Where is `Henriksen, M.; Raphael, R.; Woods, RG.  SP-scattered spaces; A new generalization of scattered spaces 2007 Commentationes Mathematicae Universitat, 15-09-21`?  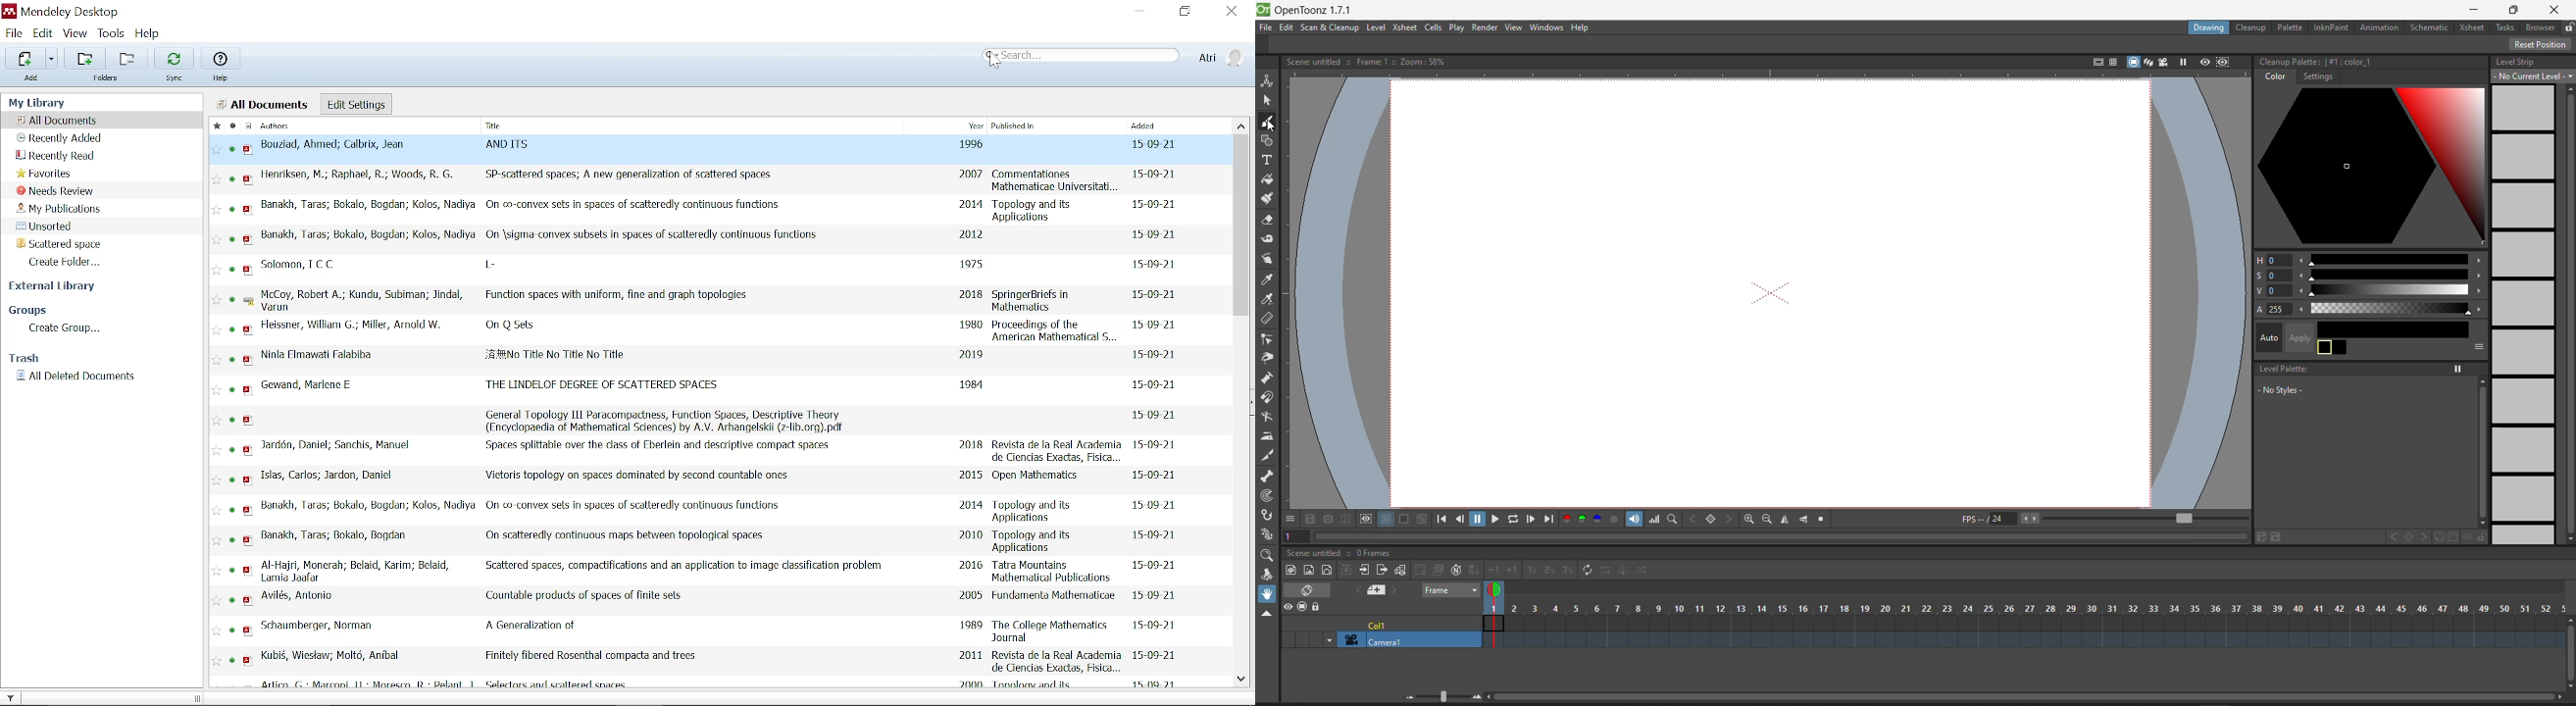
Henriksen, M.; Raphael, R.; Woods, RG.  SP-scattered spaces; A new generalization of scattered spaces 2007 Commentationes Mathematicae Universitat, 15-09-21 is located at coordinates (714, 179).